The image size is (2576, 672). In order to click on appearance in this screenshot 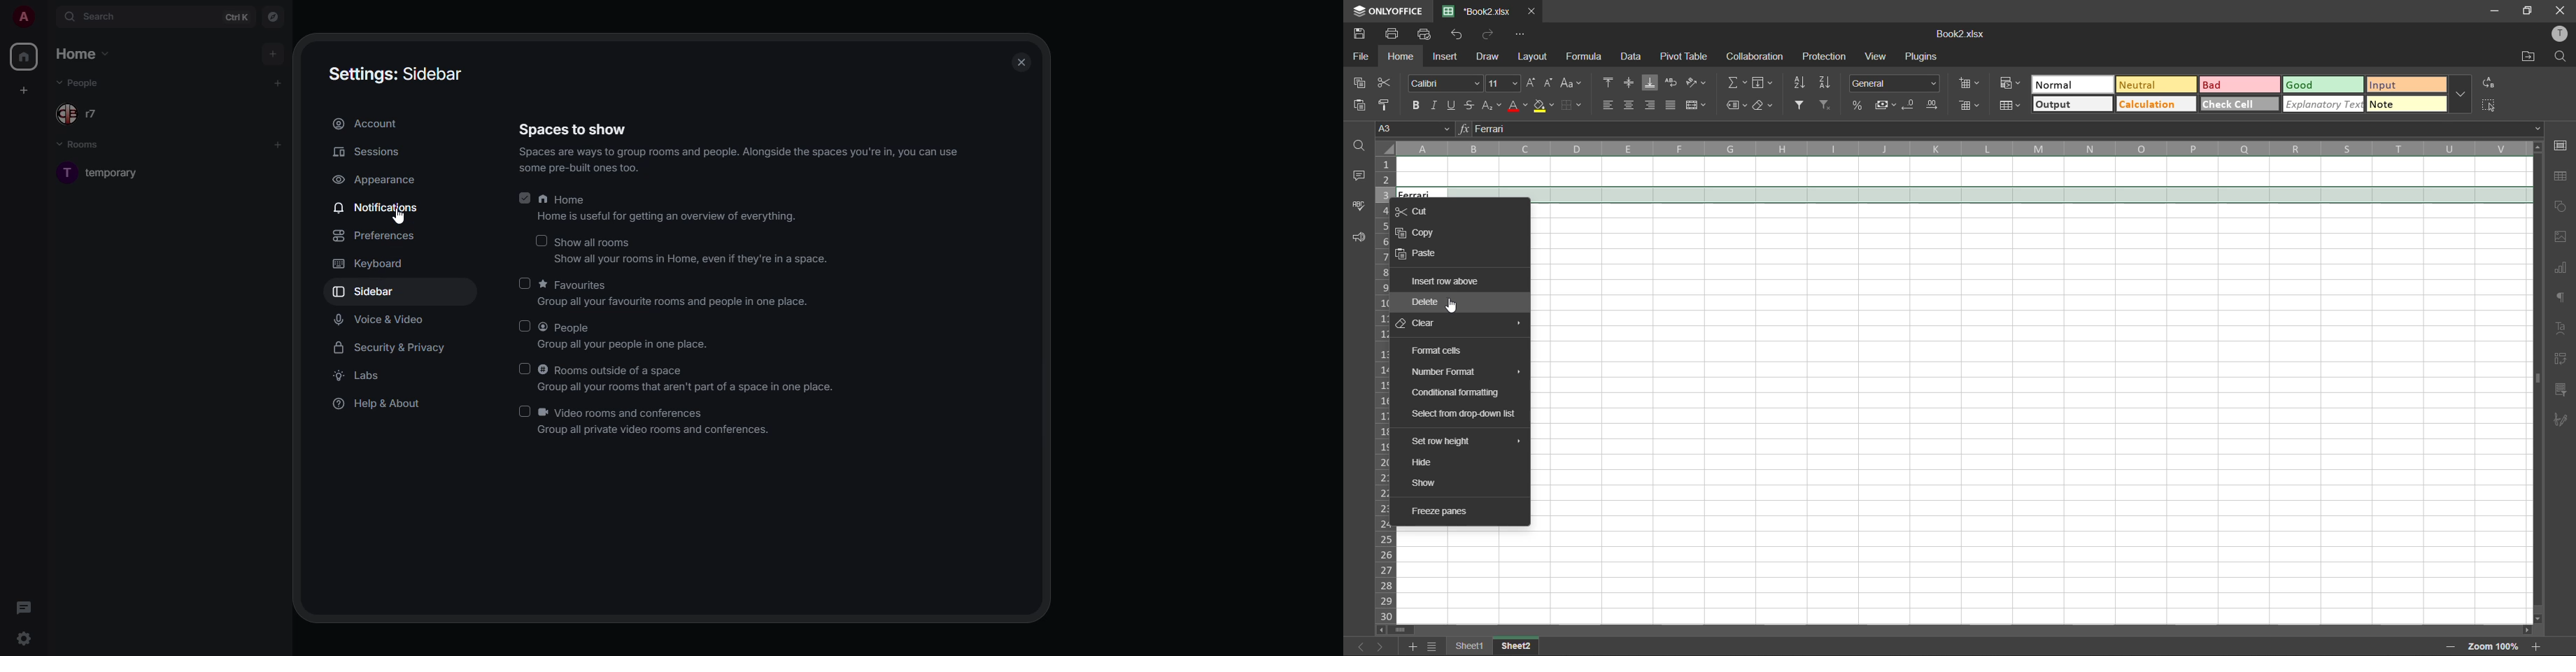, I will do `click(376, 181)`.